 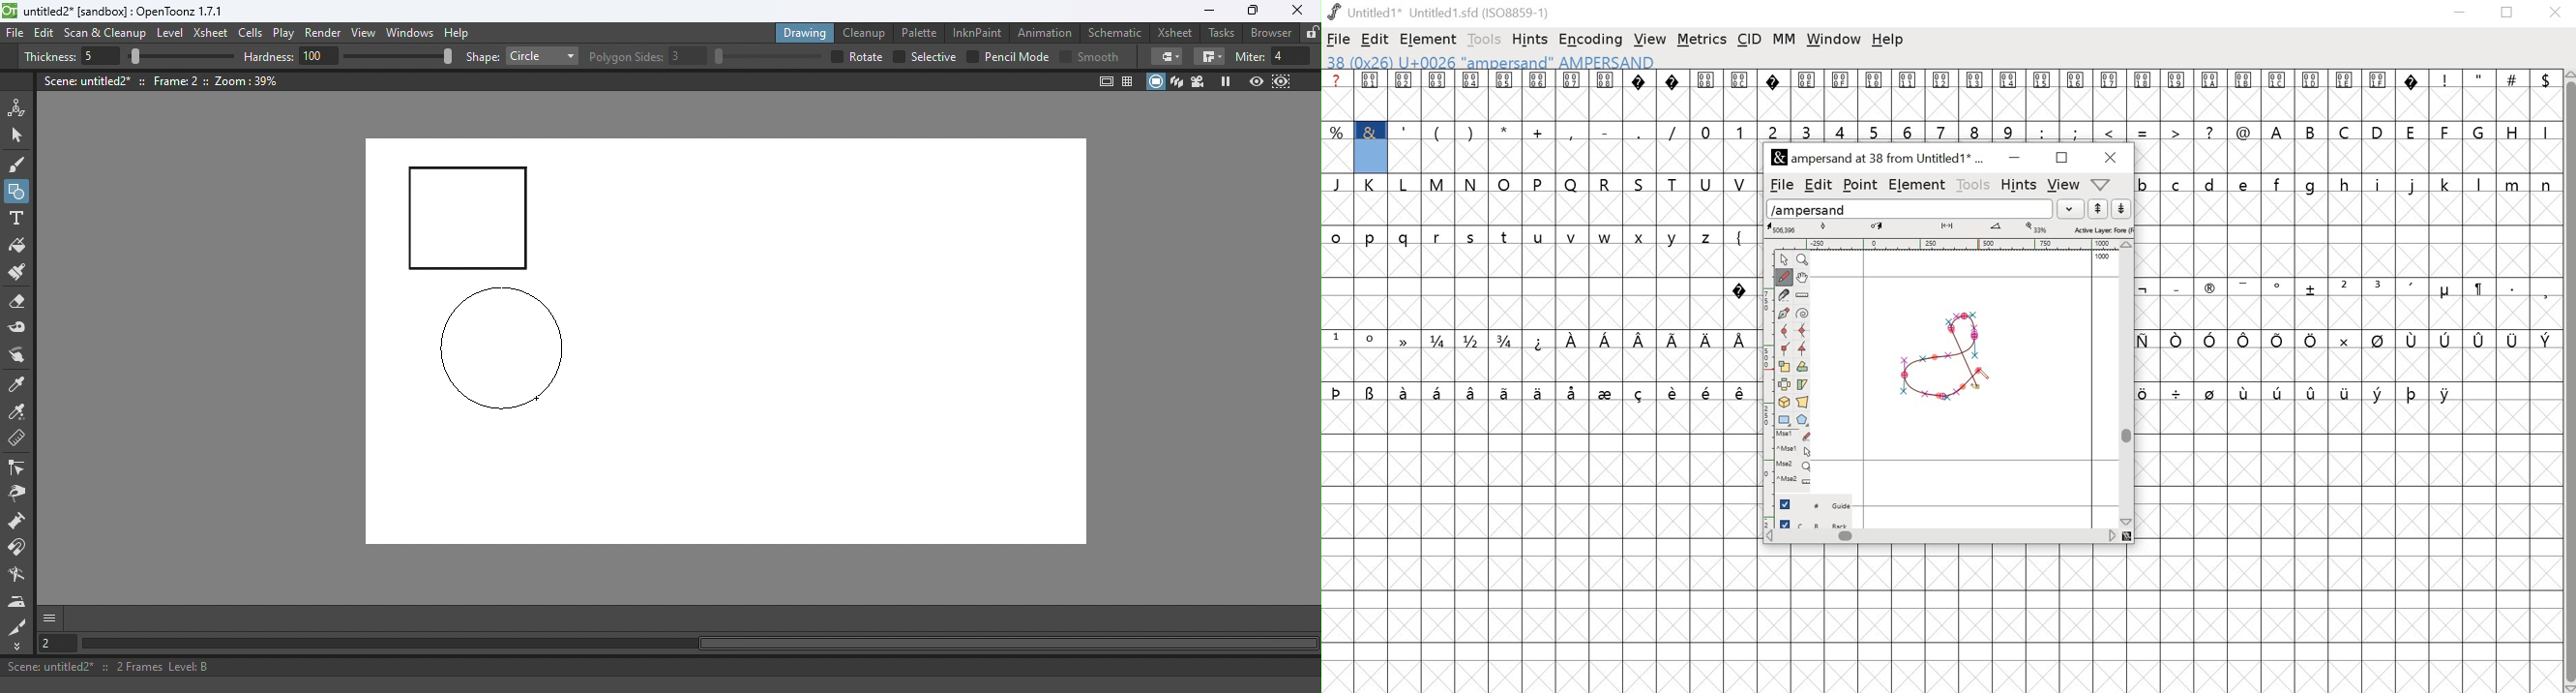 I want to click on distance between points, so click(x=1948, y=227).